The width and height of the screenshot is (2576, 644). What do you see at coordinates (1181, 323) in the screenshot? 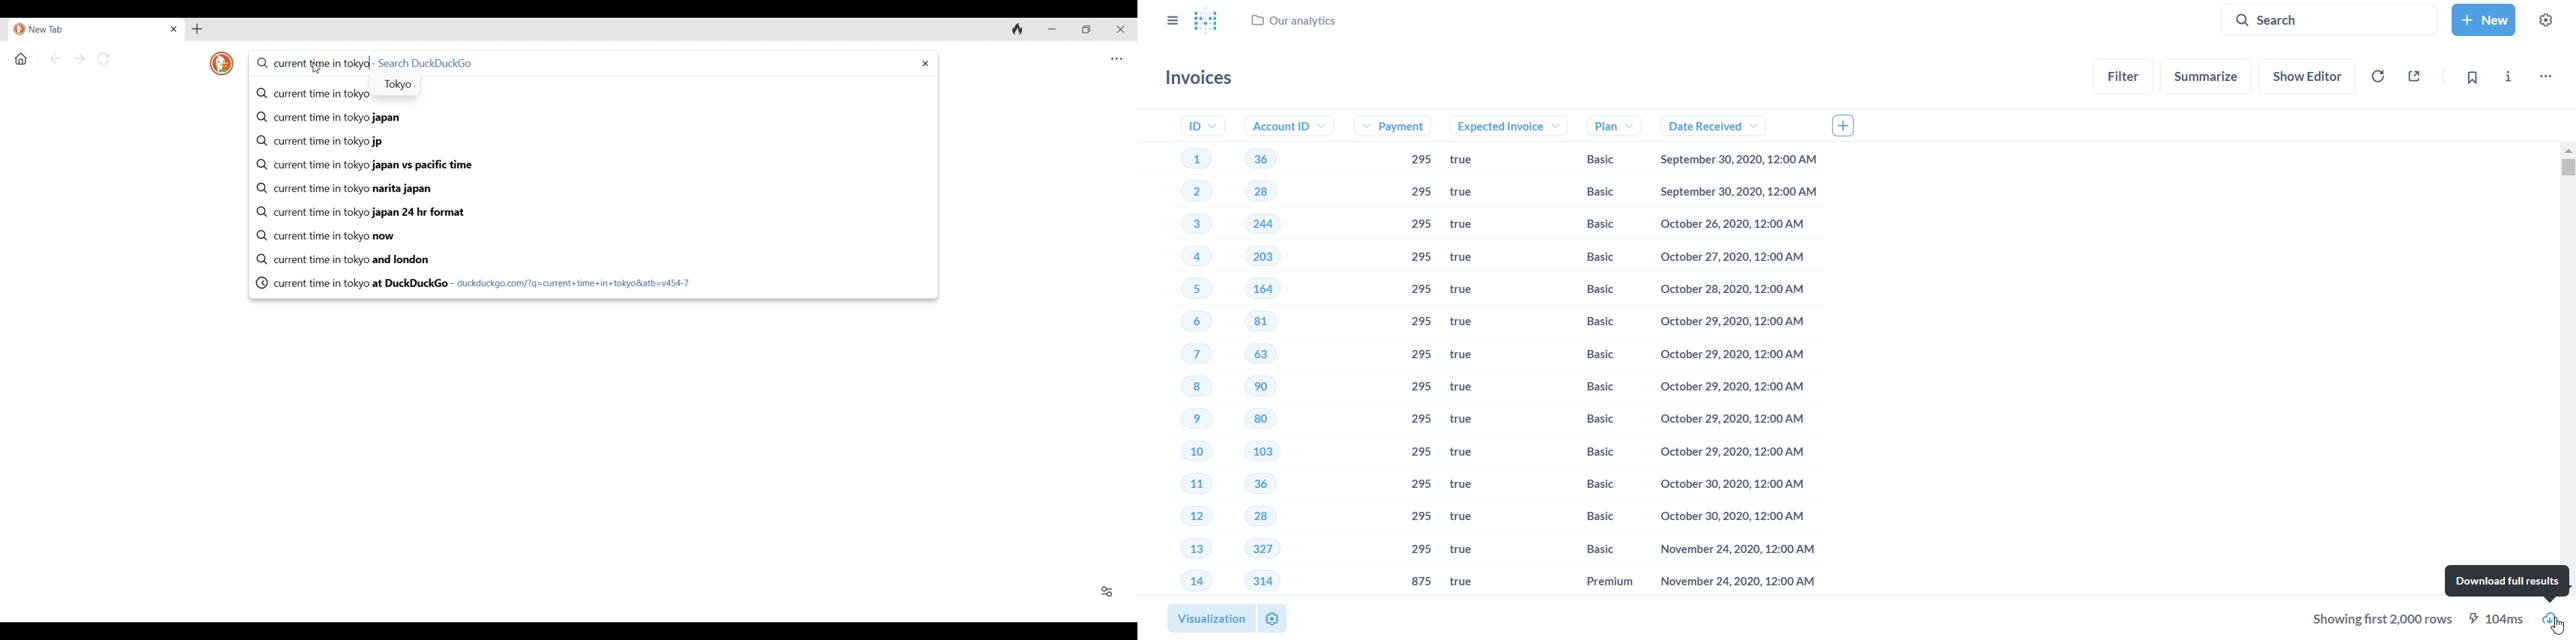
I see `6` at bounding box center [1181, 323].